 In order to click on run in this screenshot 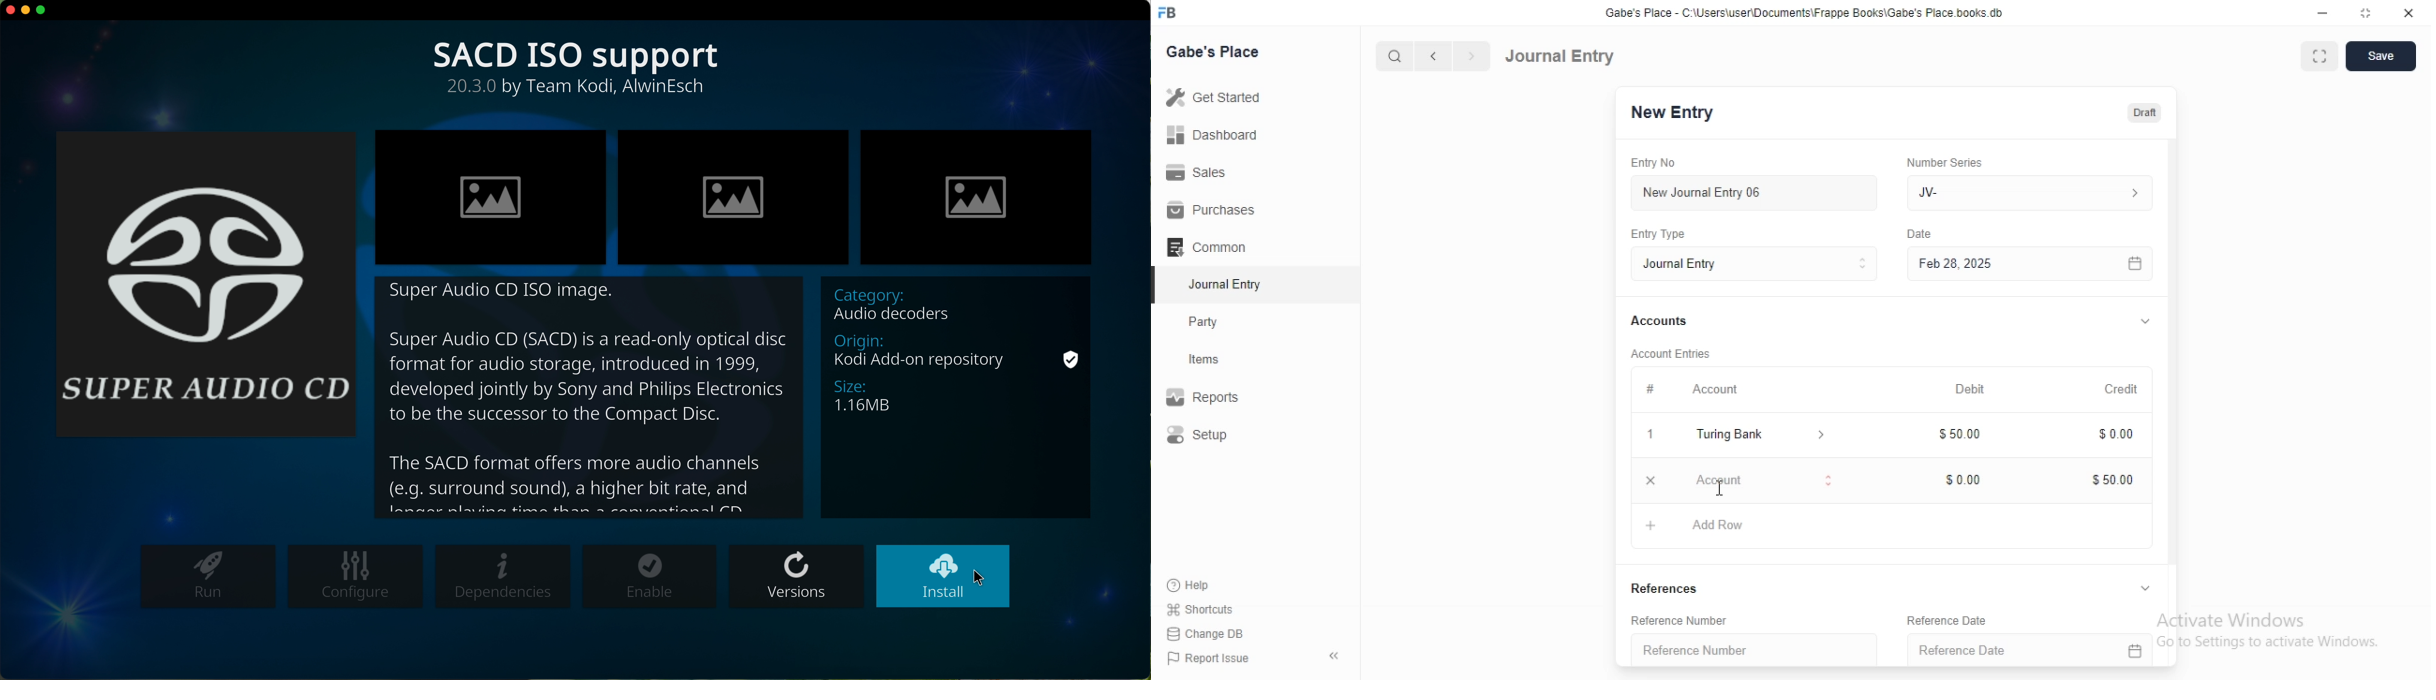, I will do `click(208, 577)`.